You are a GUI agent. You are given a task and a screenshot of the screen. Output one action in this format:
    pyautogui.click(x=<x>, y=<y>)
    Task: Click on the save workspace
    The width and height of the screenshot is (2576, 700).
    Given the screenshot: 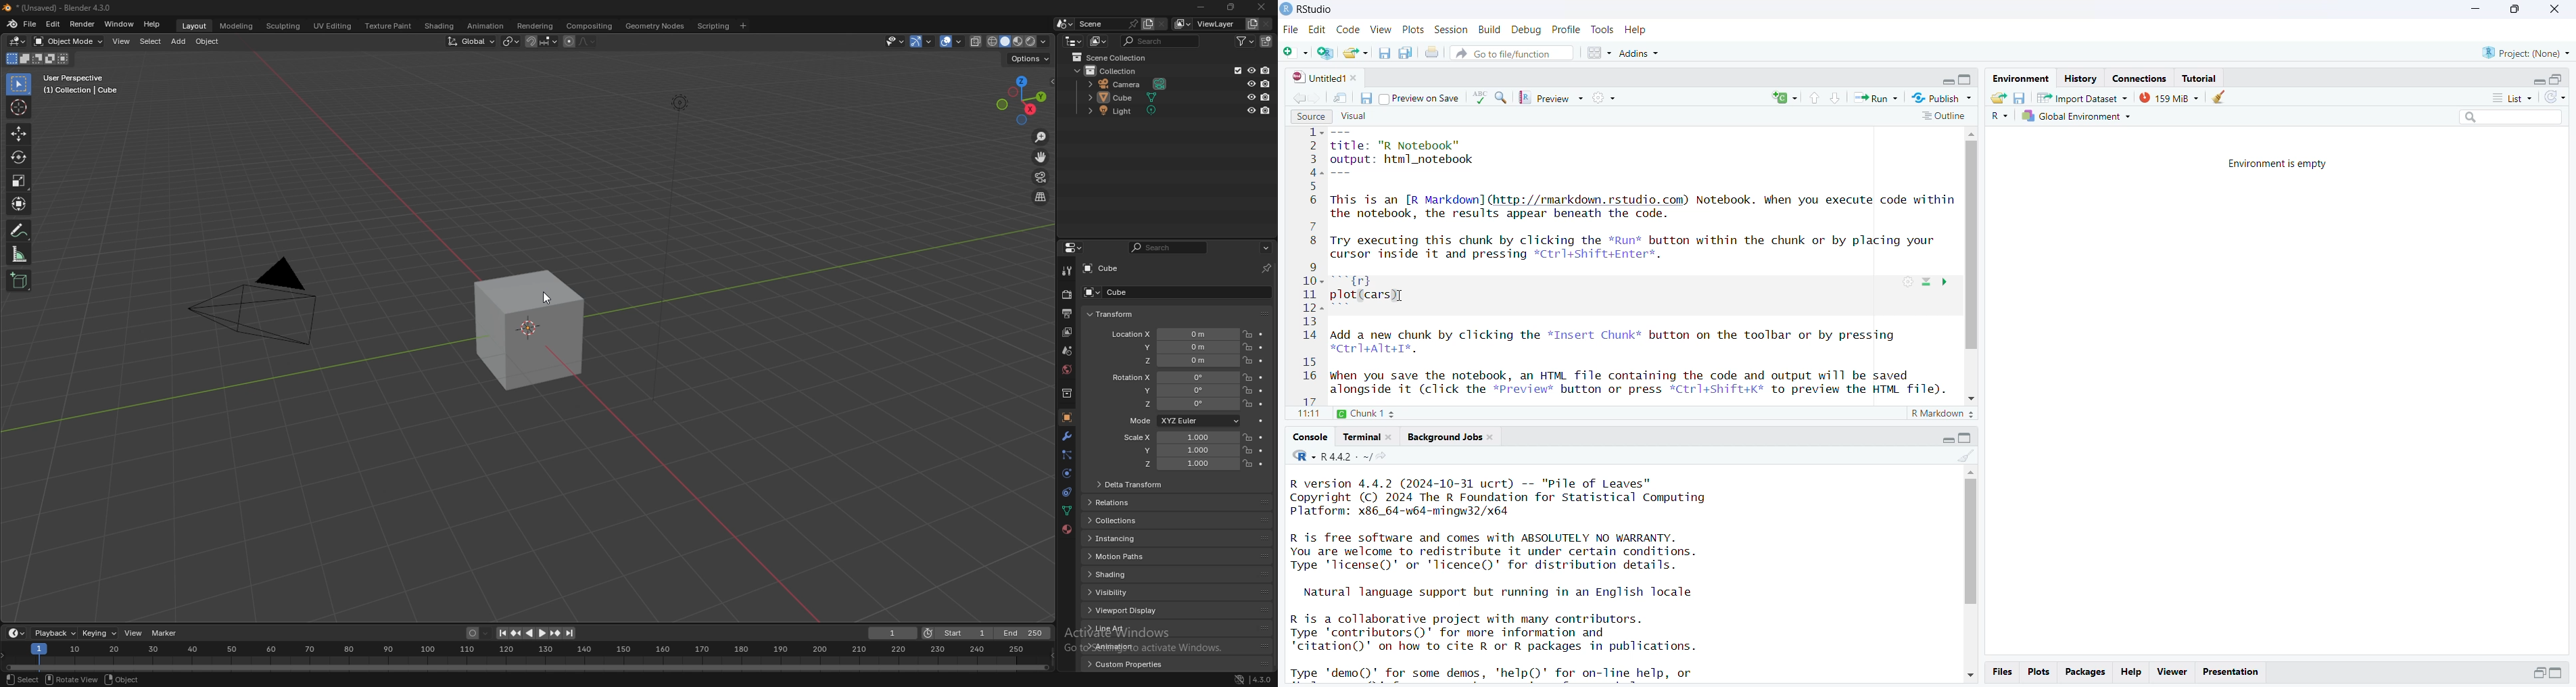 What is the action you would take?
    pyautogui.click(x=2020, y=97)
    